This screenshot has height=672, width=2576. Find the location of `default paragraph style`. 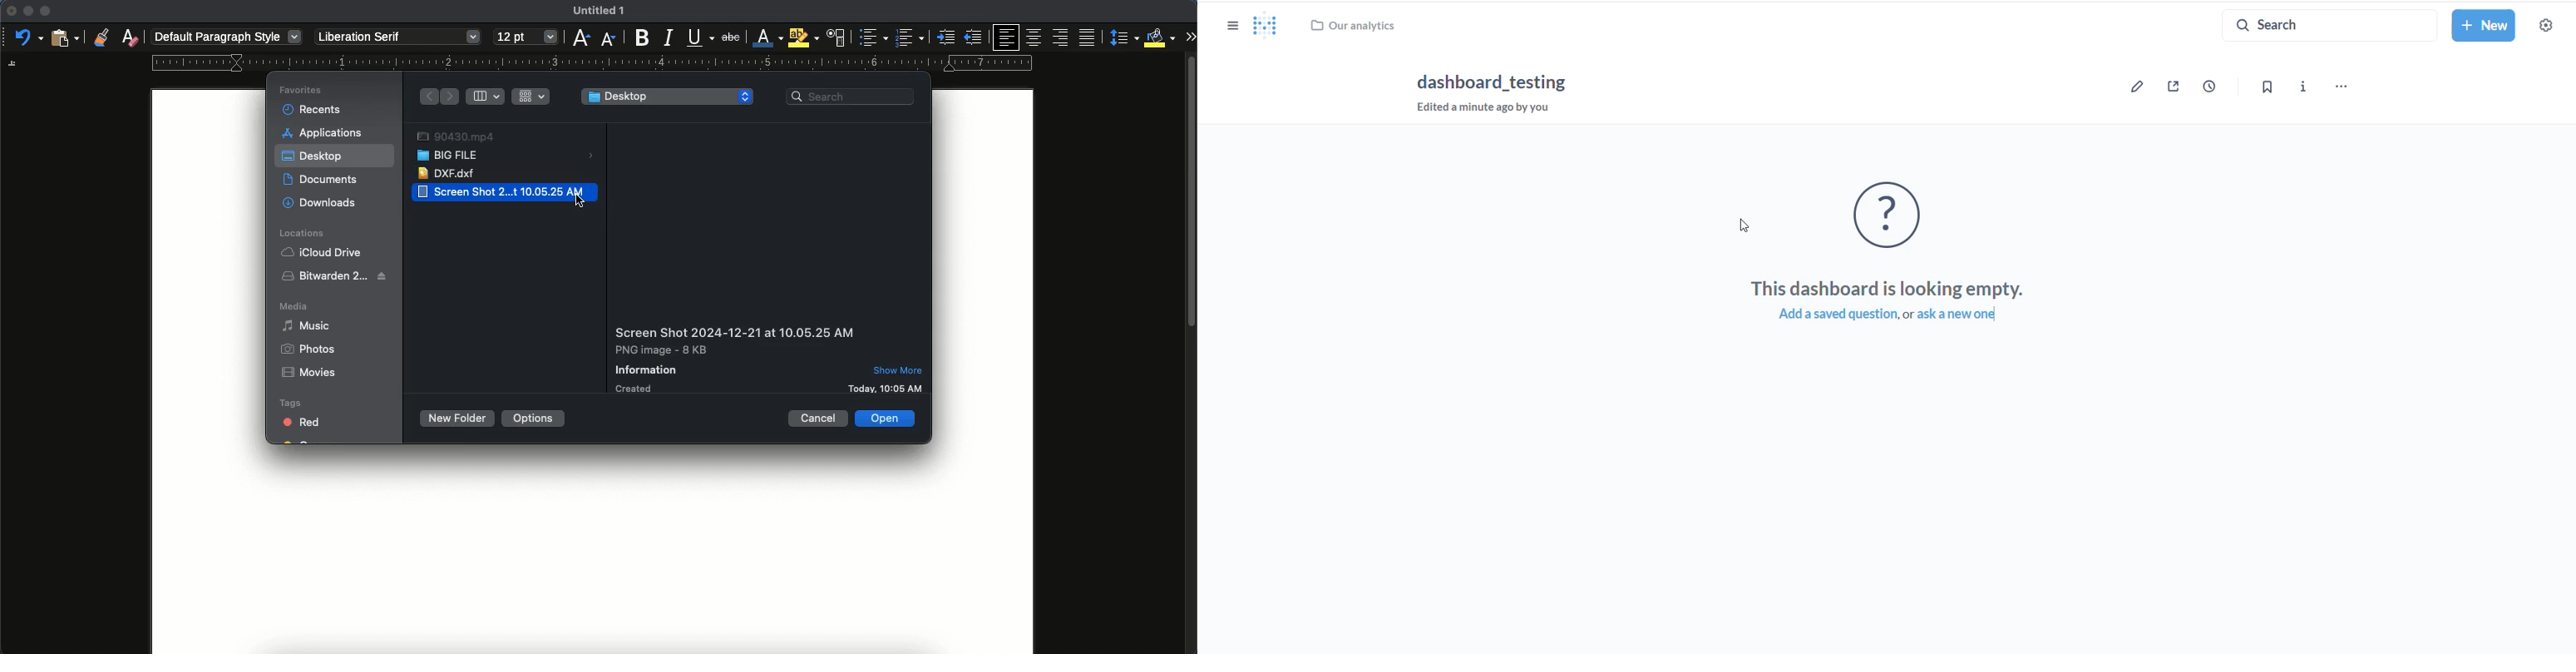

default paragraph style is located at coordinates (227, 36).